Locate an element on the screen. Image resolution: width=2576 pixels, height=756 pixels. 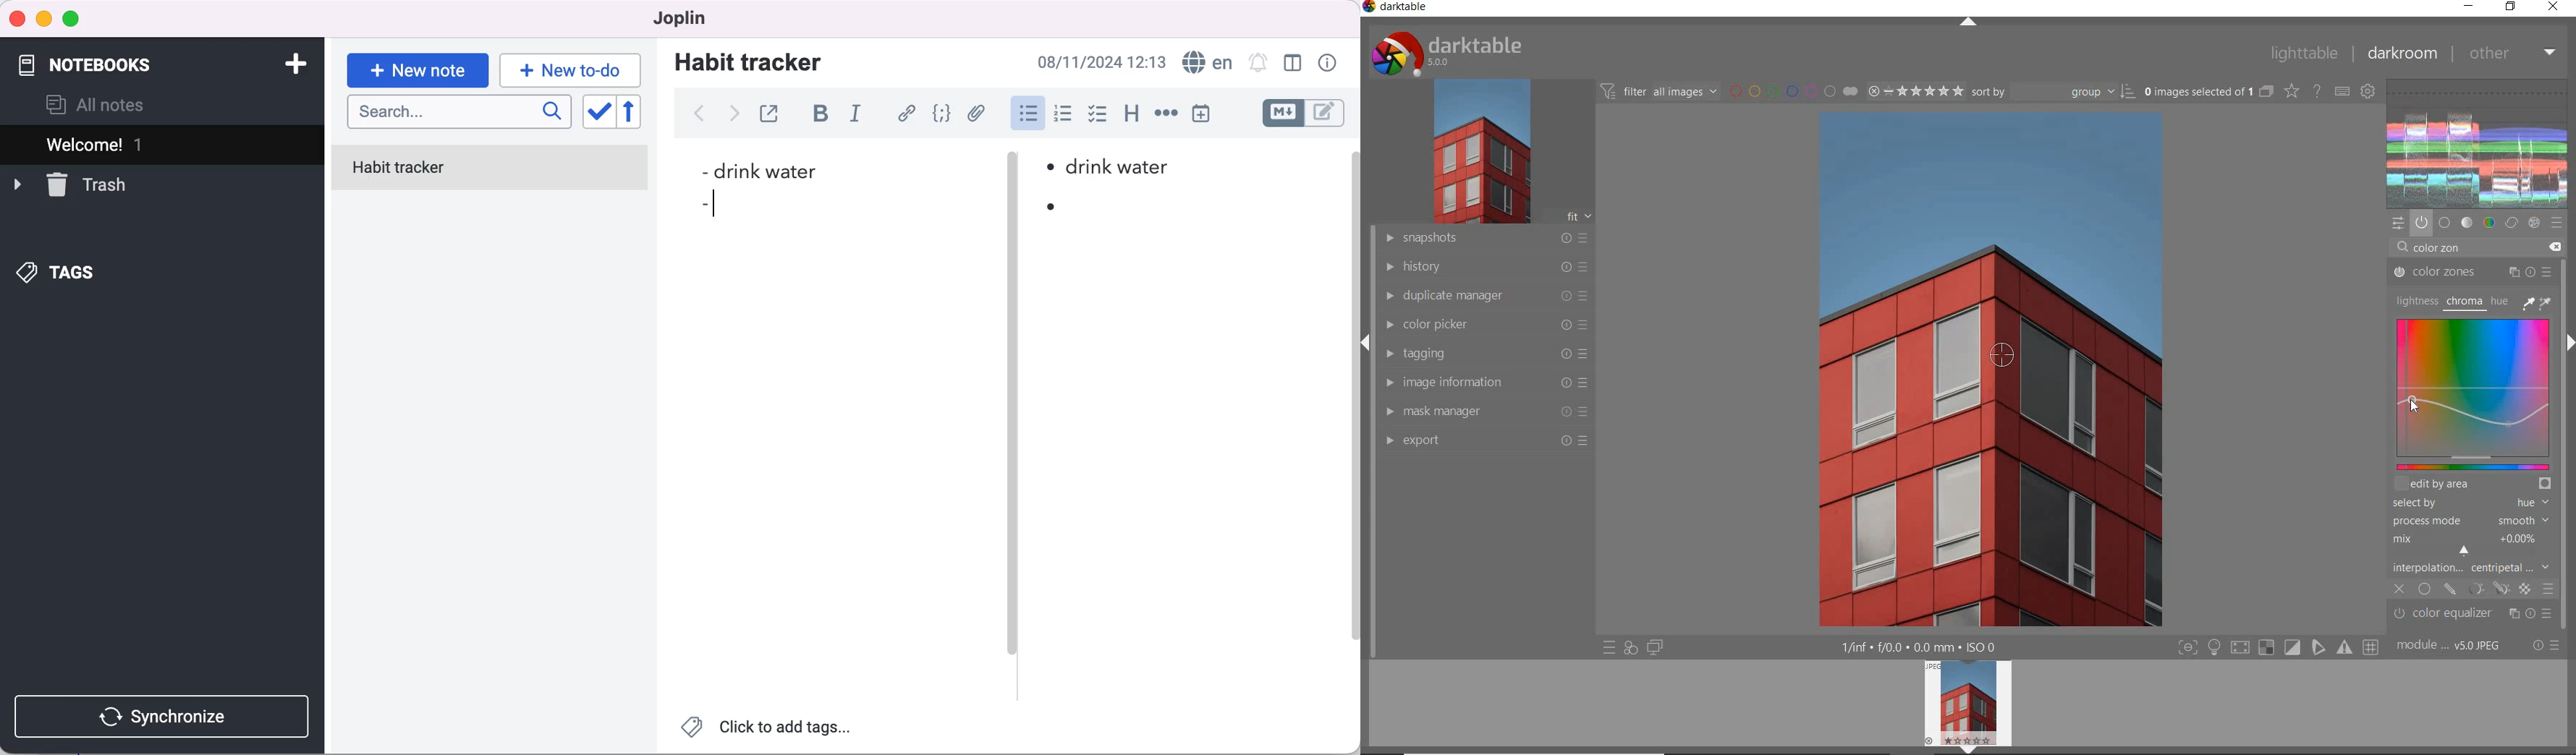
tags is located at coordinates (58, 274).